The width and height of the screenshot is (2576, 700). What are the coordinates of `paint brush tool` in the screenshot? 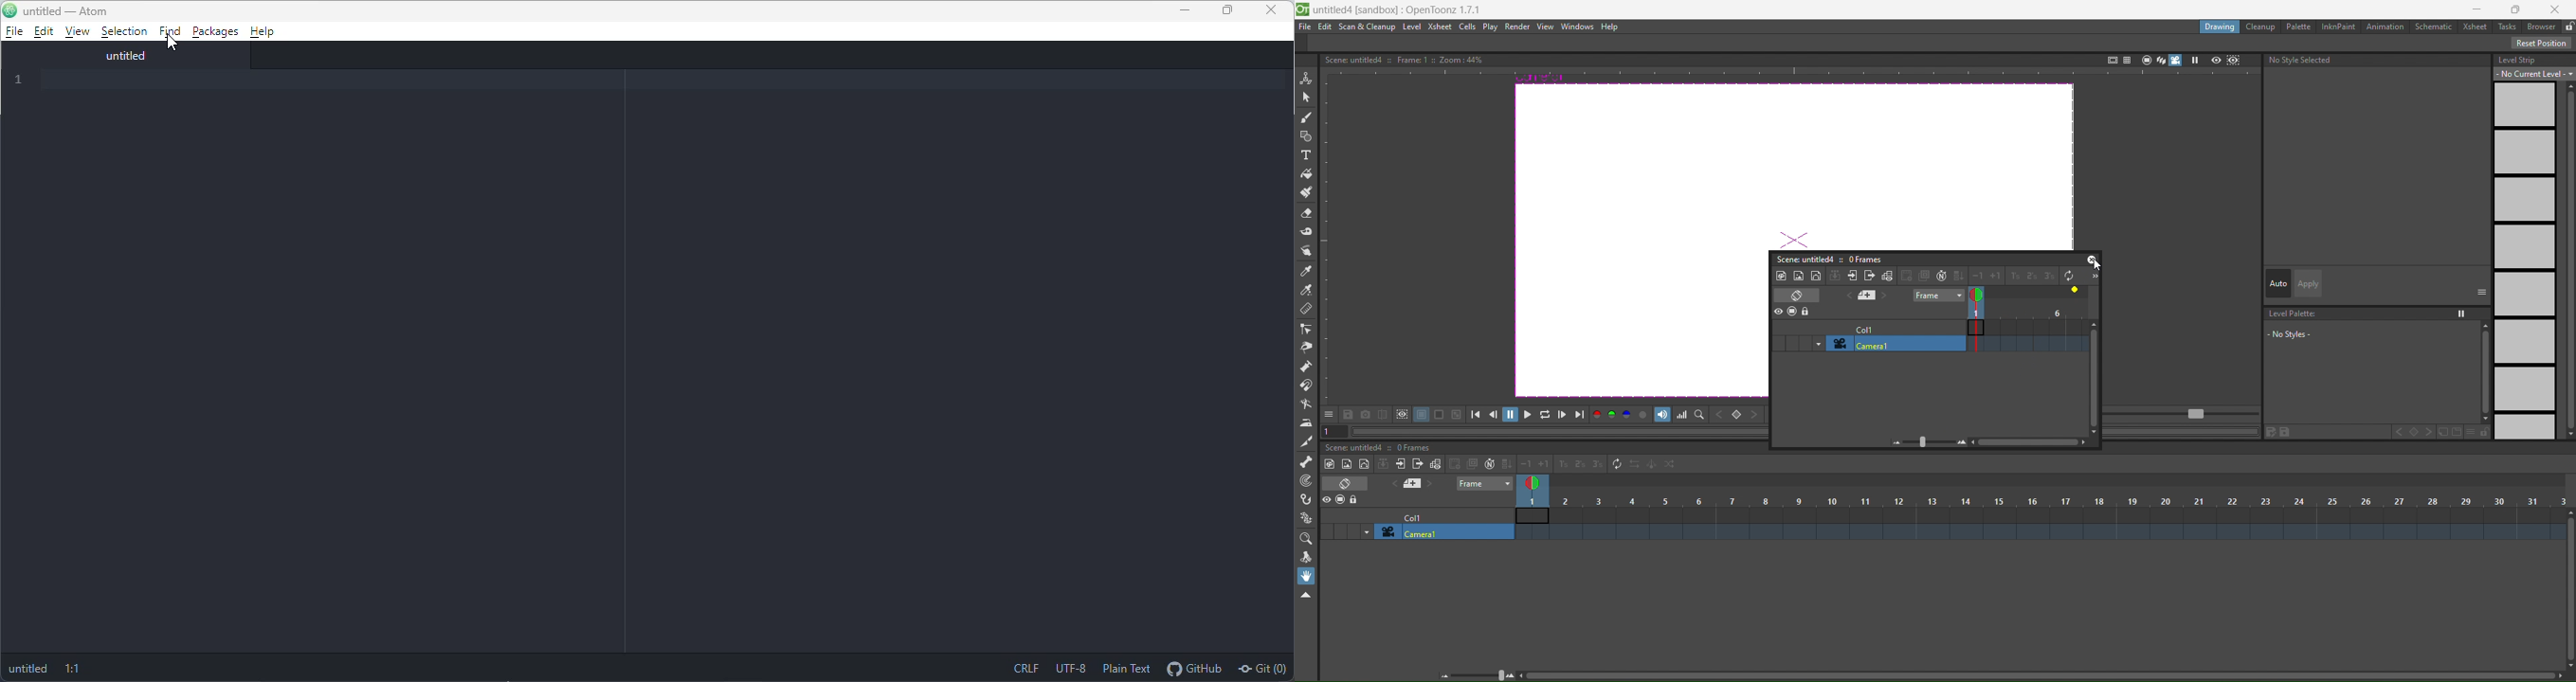 It's located at (1307, 194).